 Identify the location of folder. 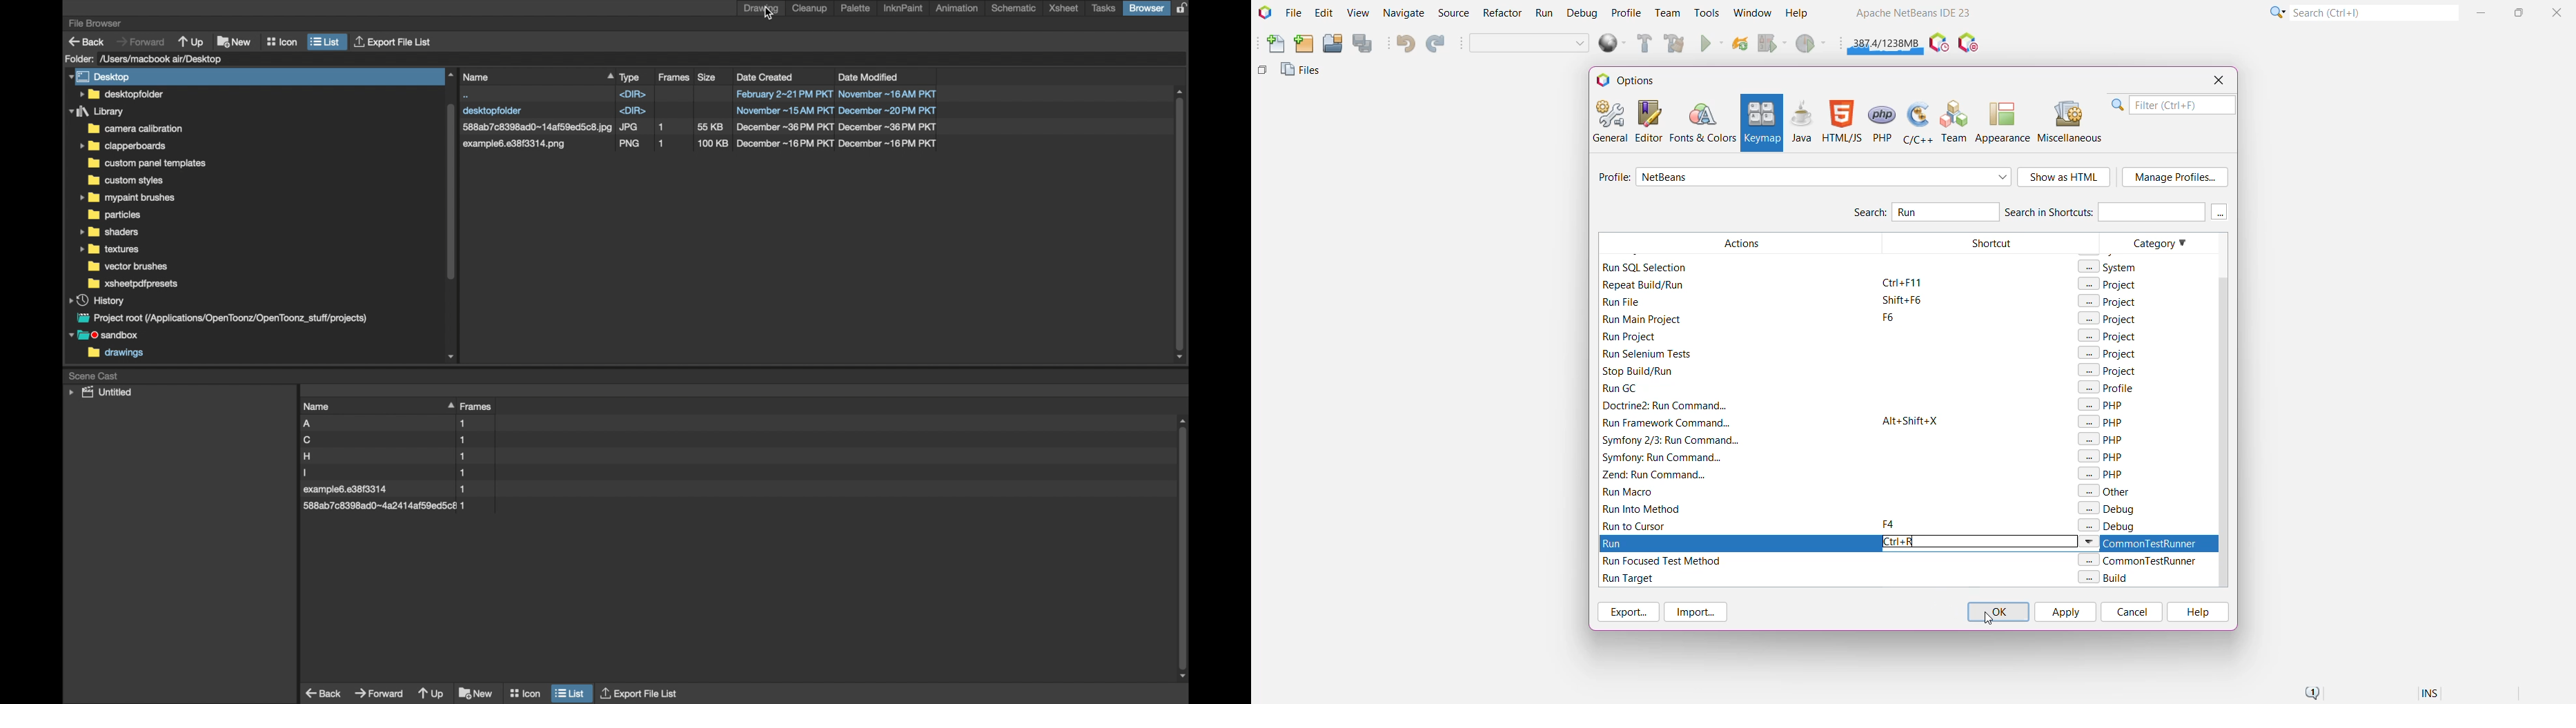
(130, 267).